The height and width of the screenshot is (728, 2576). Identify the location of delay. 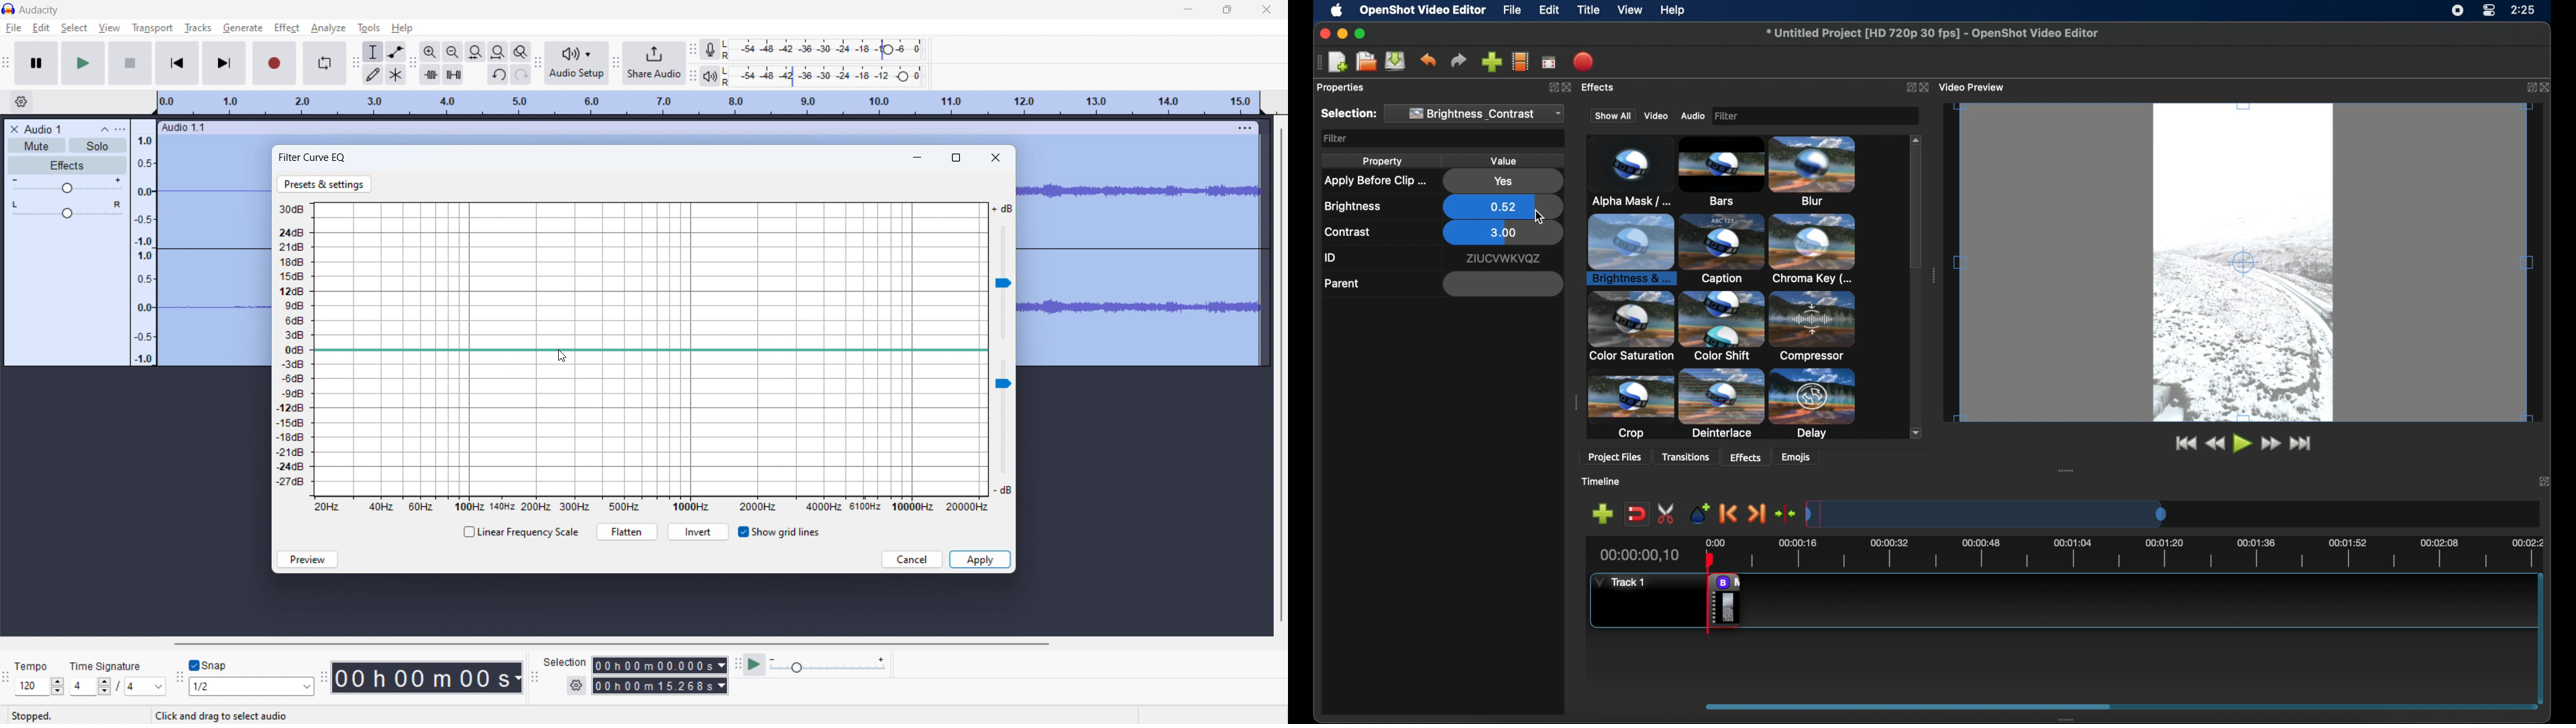
(1814, 326).